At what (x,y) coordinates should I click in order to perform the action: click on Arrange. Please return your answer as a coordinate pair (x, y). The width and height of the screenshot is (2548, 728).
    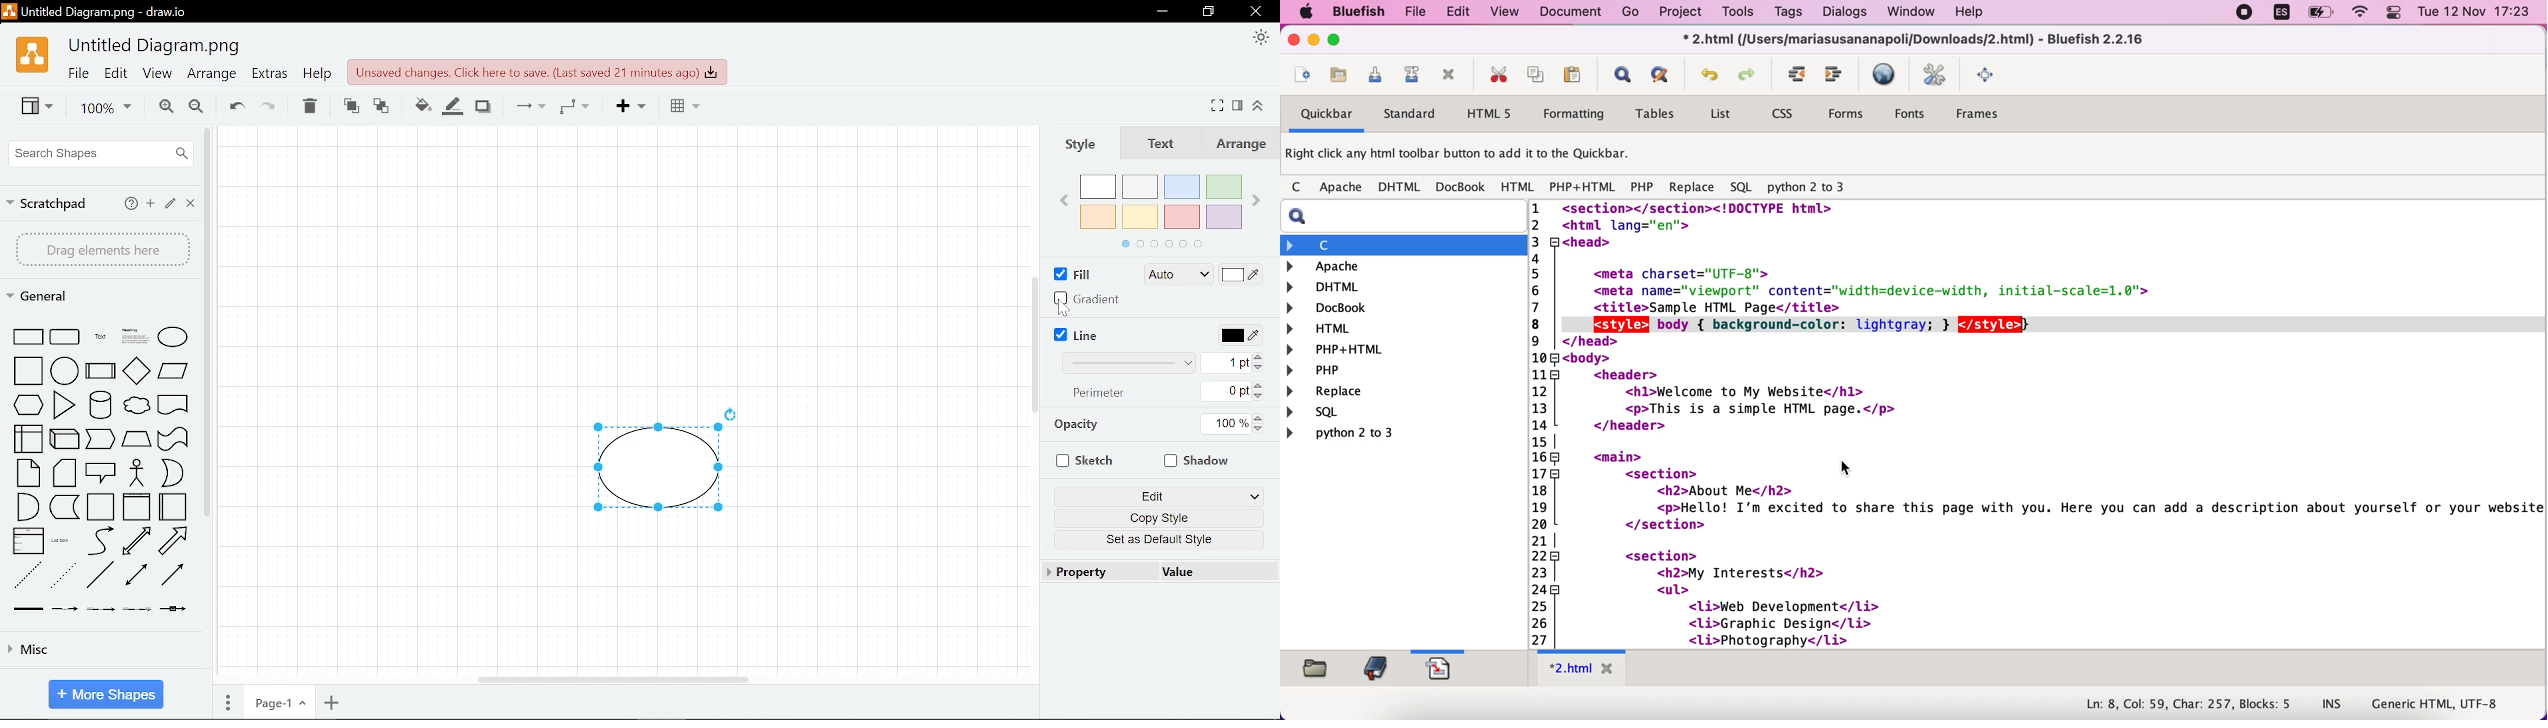
    Looking at the image, I should click on (1239, 145).